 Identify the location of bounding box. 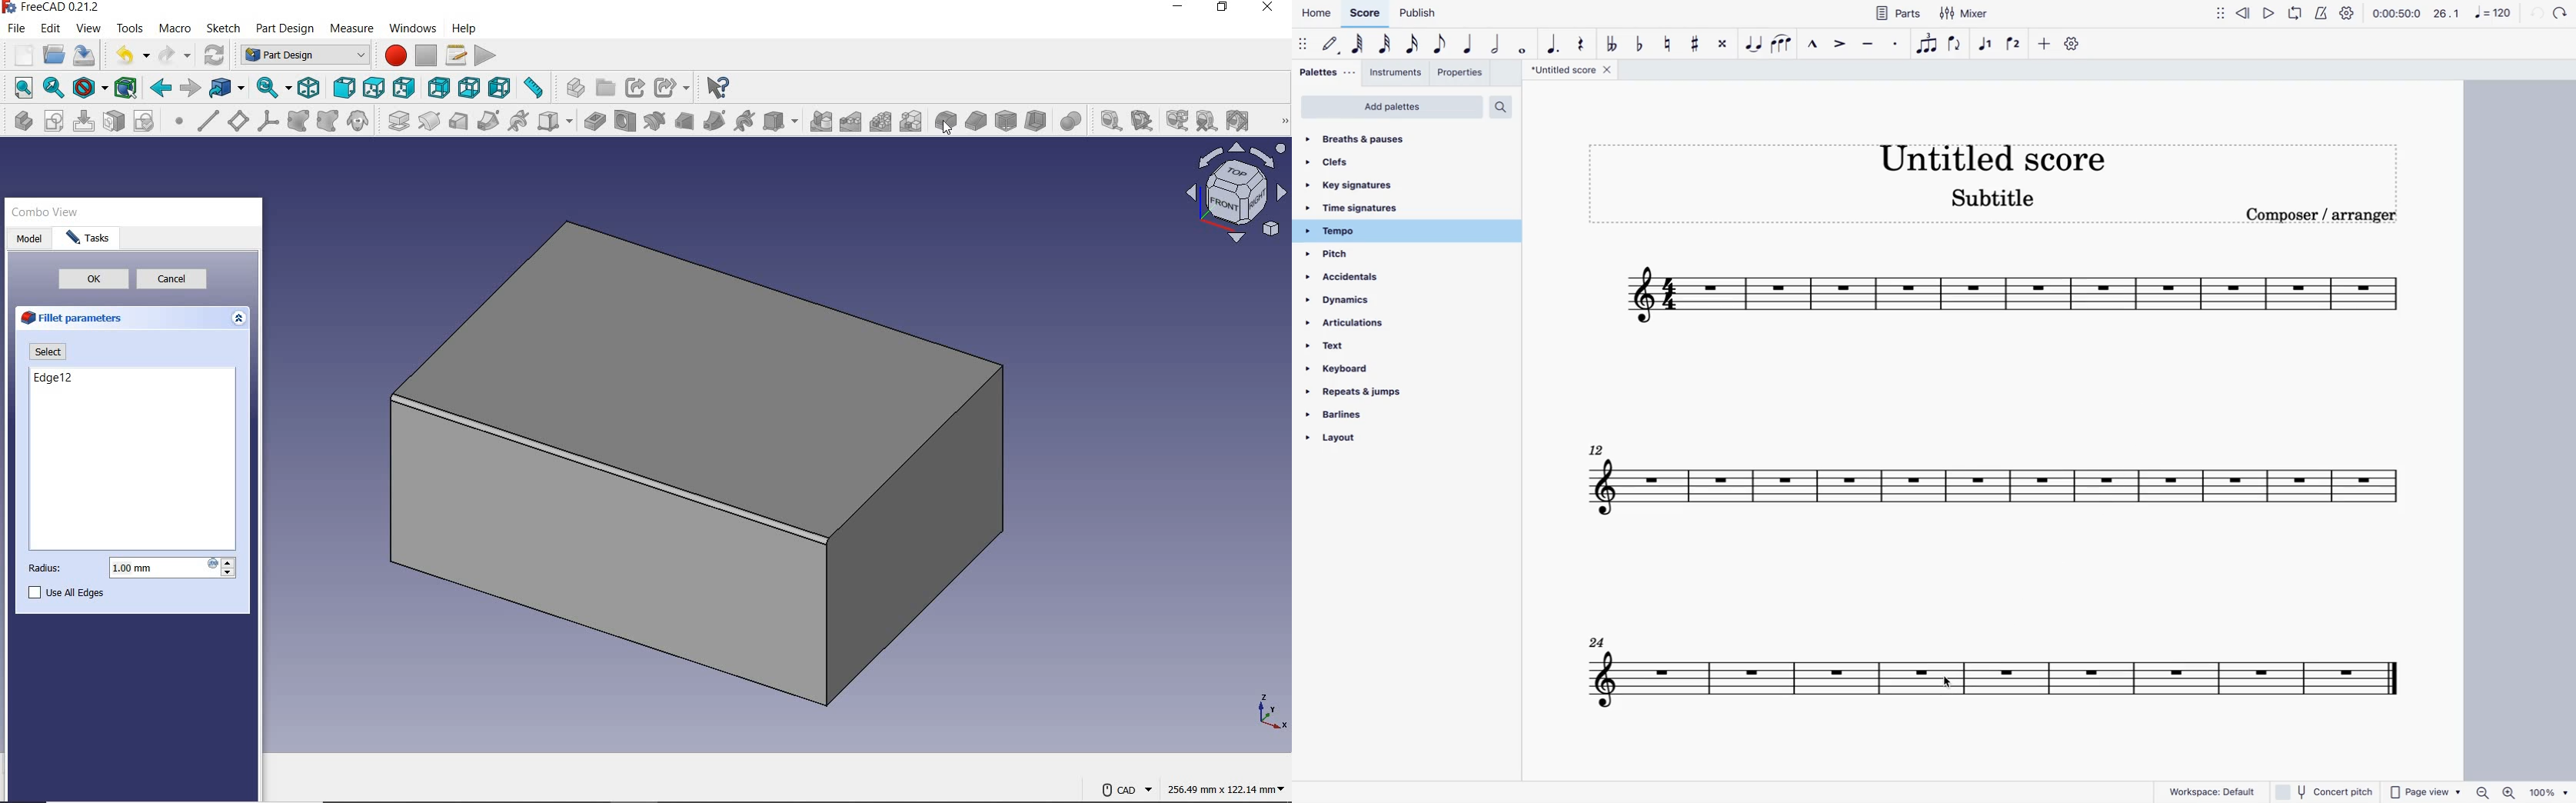
(129, 88).